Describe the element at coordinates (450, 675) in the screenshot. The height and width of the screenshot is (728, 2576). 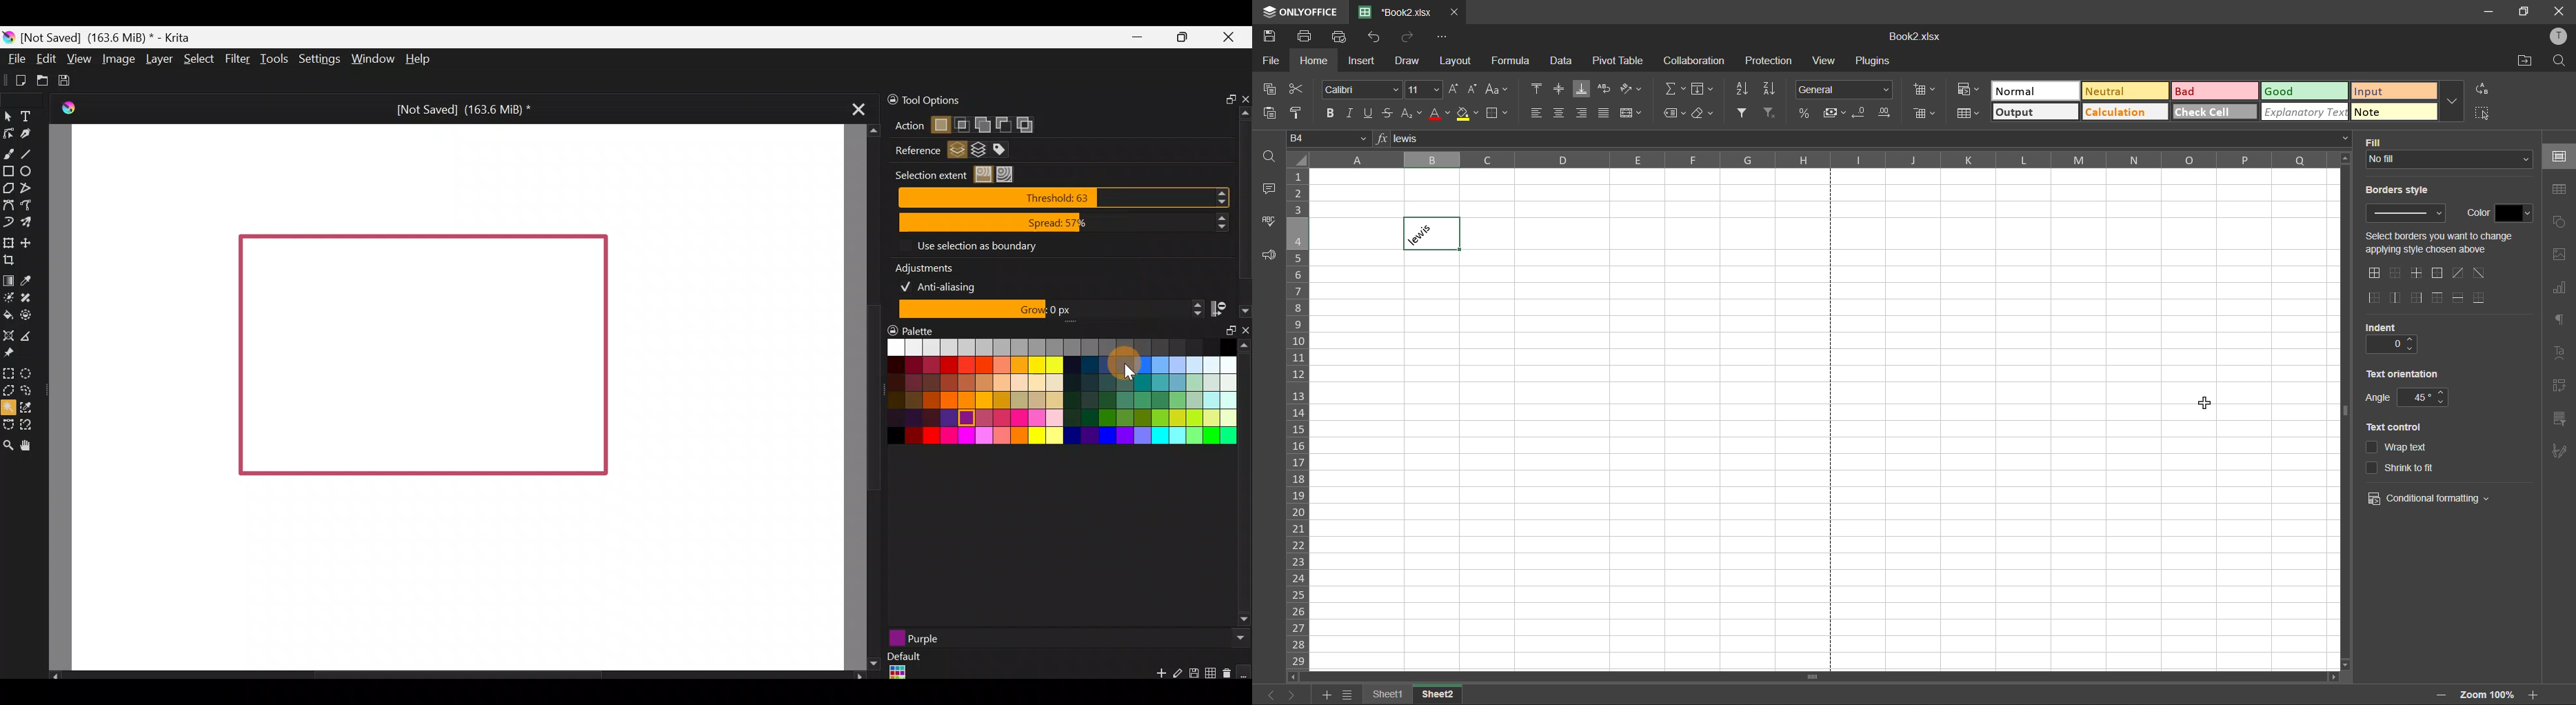
I see `Scroll bar` at that location.